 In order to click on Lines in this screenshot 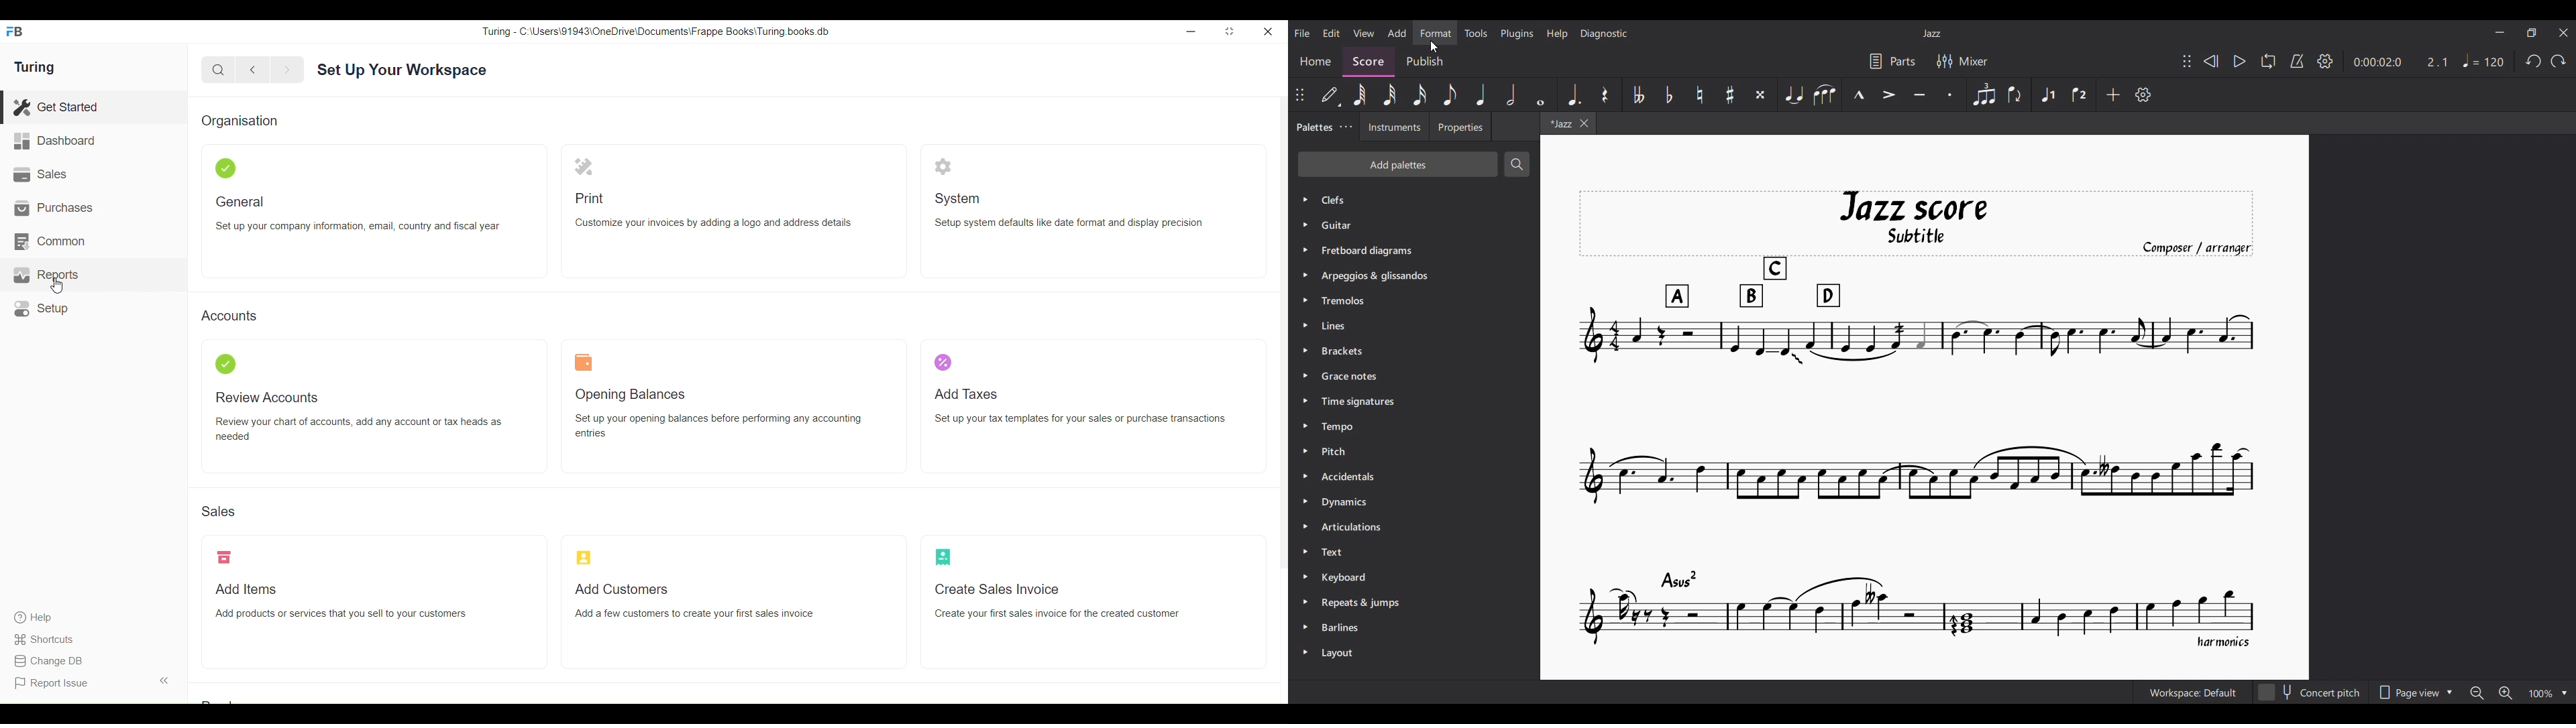, I will do `click(1336, 326)`.